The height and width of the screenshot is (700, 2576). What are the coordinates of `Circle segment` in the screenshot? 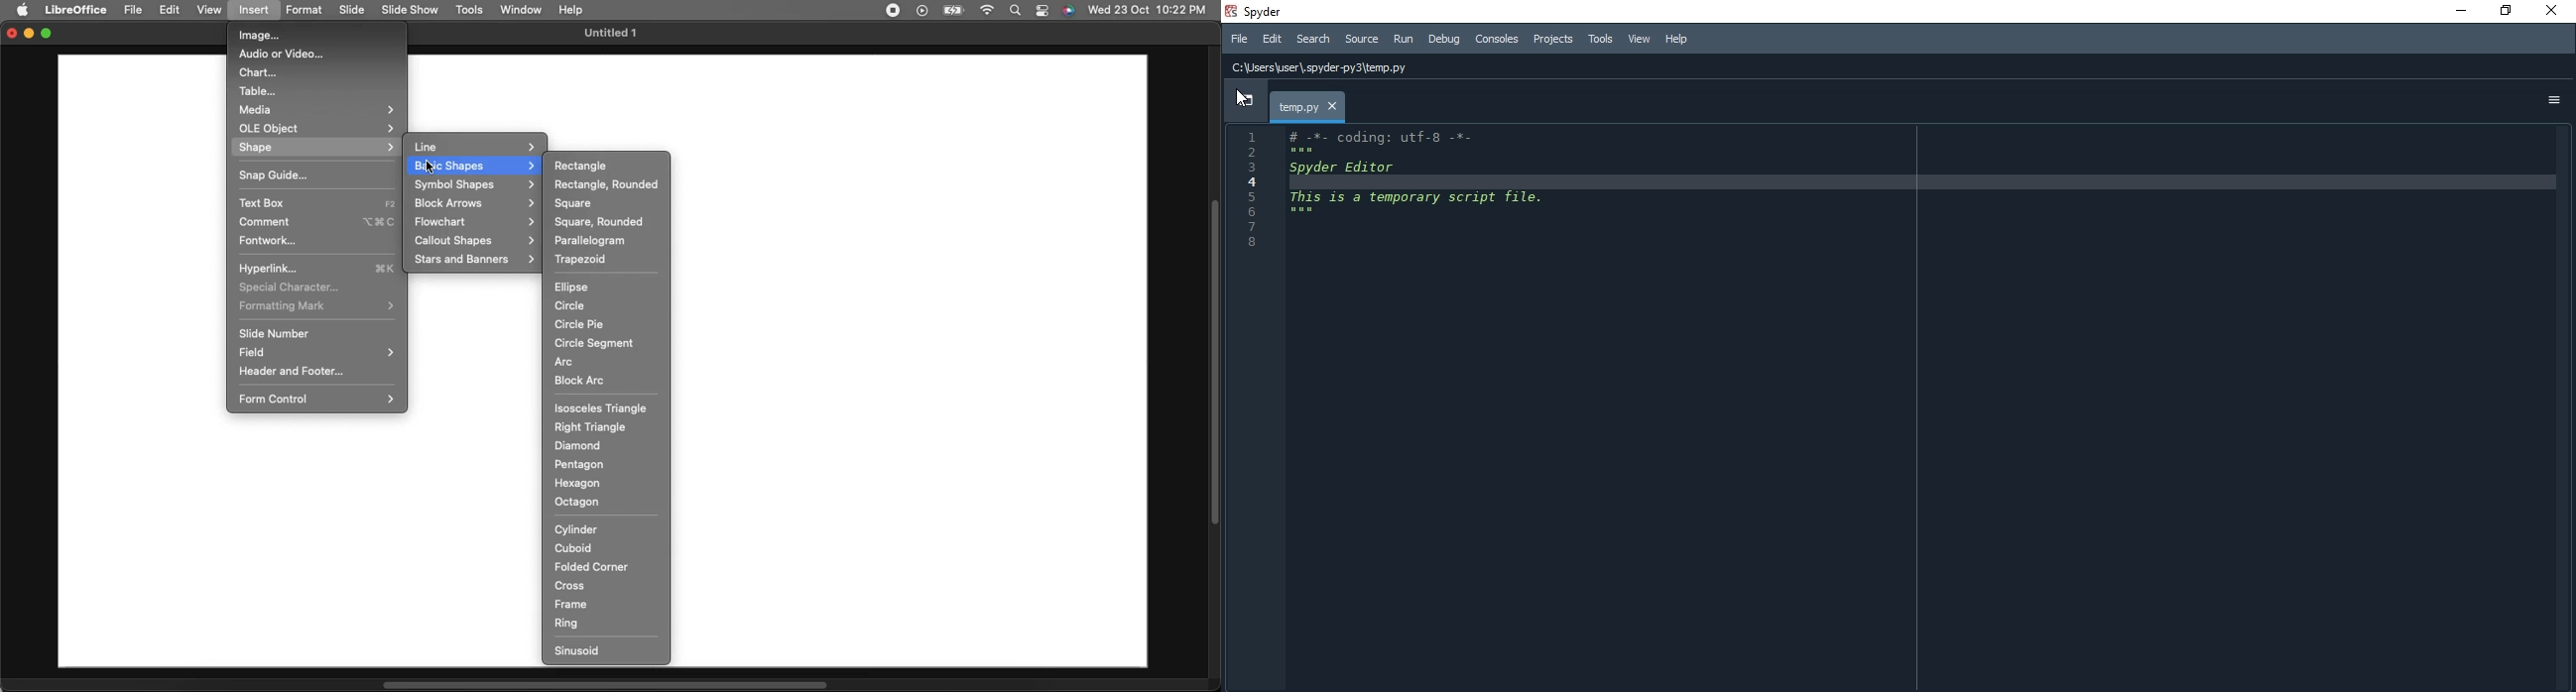 It's located at (597, 343).